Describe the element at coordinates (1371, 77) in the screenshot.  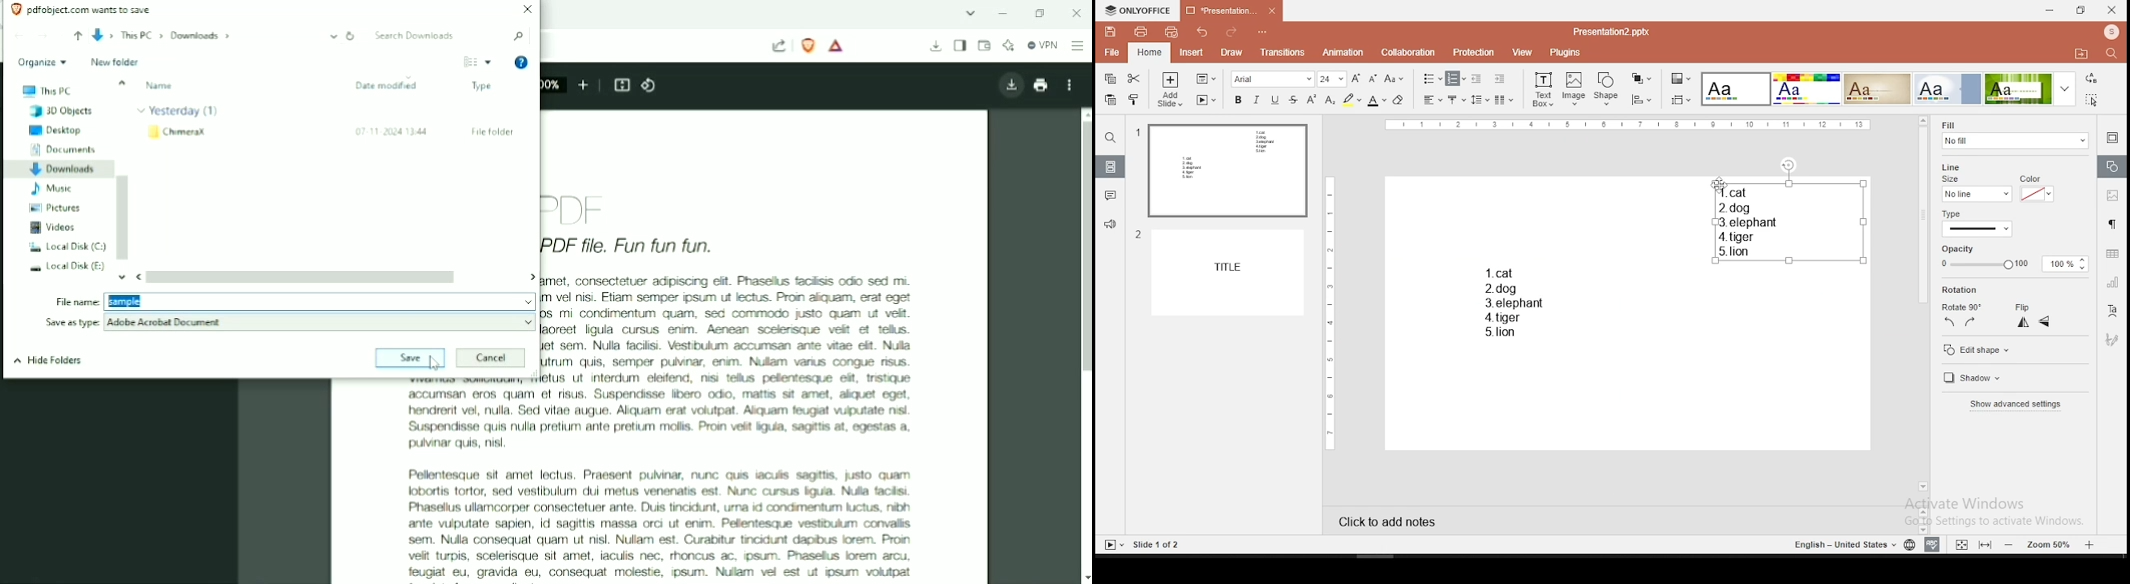
I see `decrease font size` at that location.